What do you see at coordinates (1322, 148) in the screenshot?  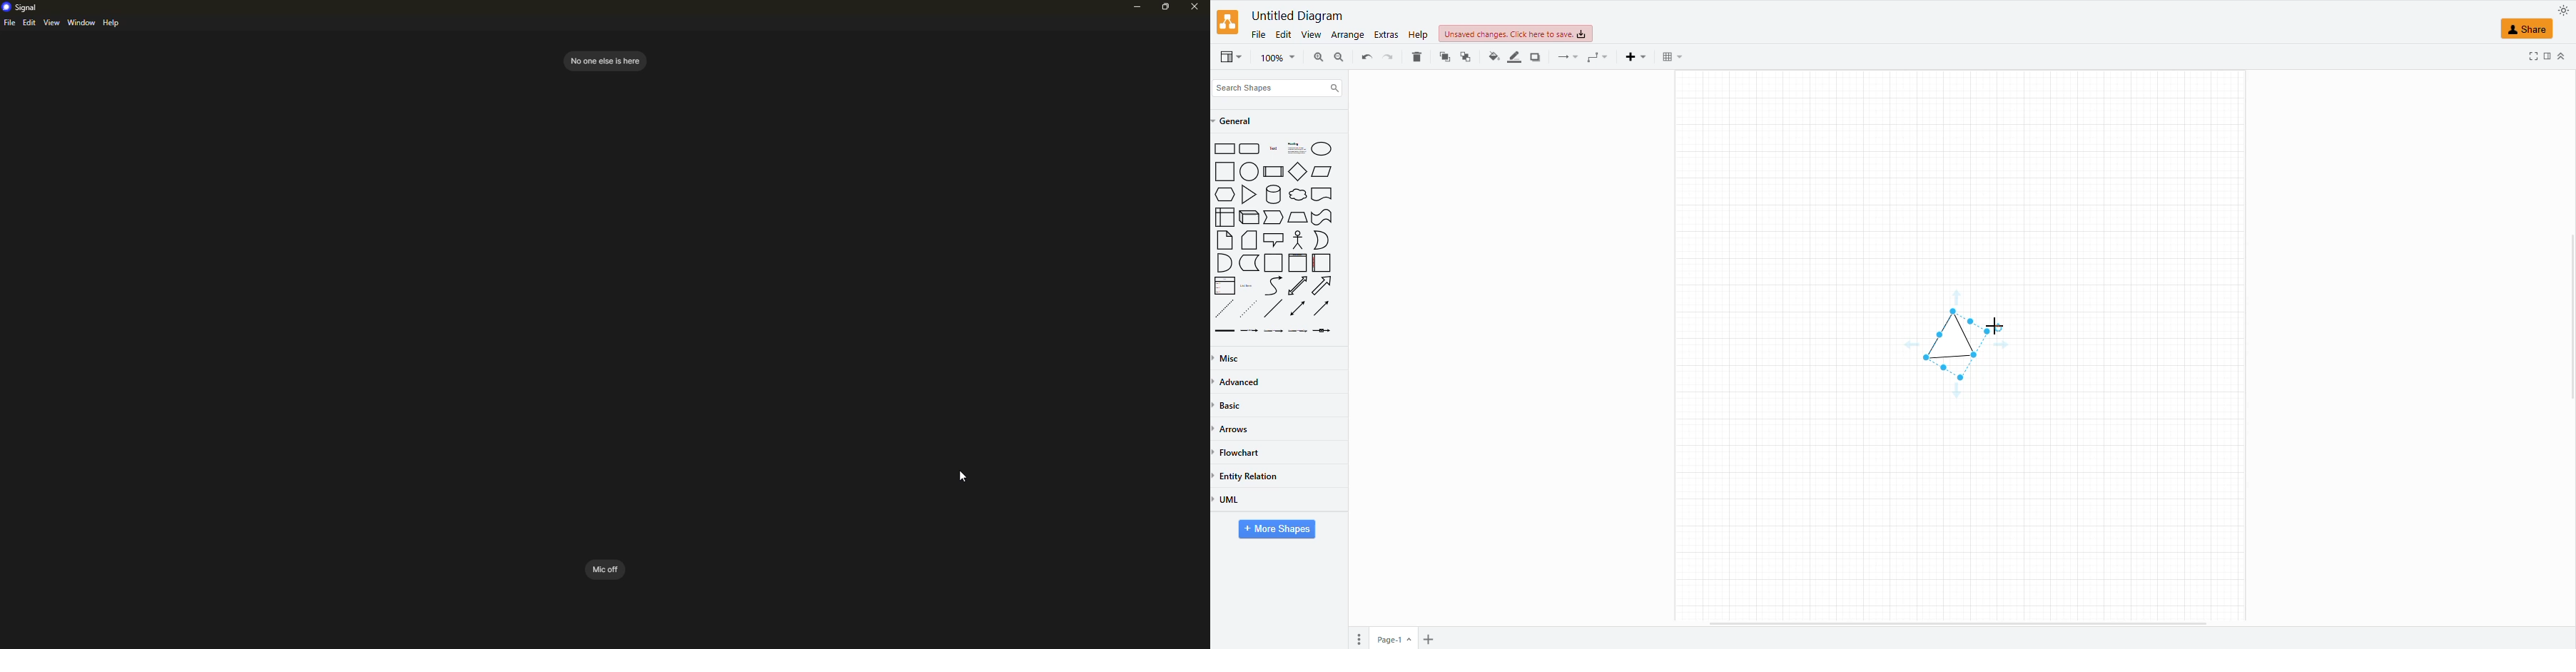 I see `Circle` at bounding box center [1322, 148].